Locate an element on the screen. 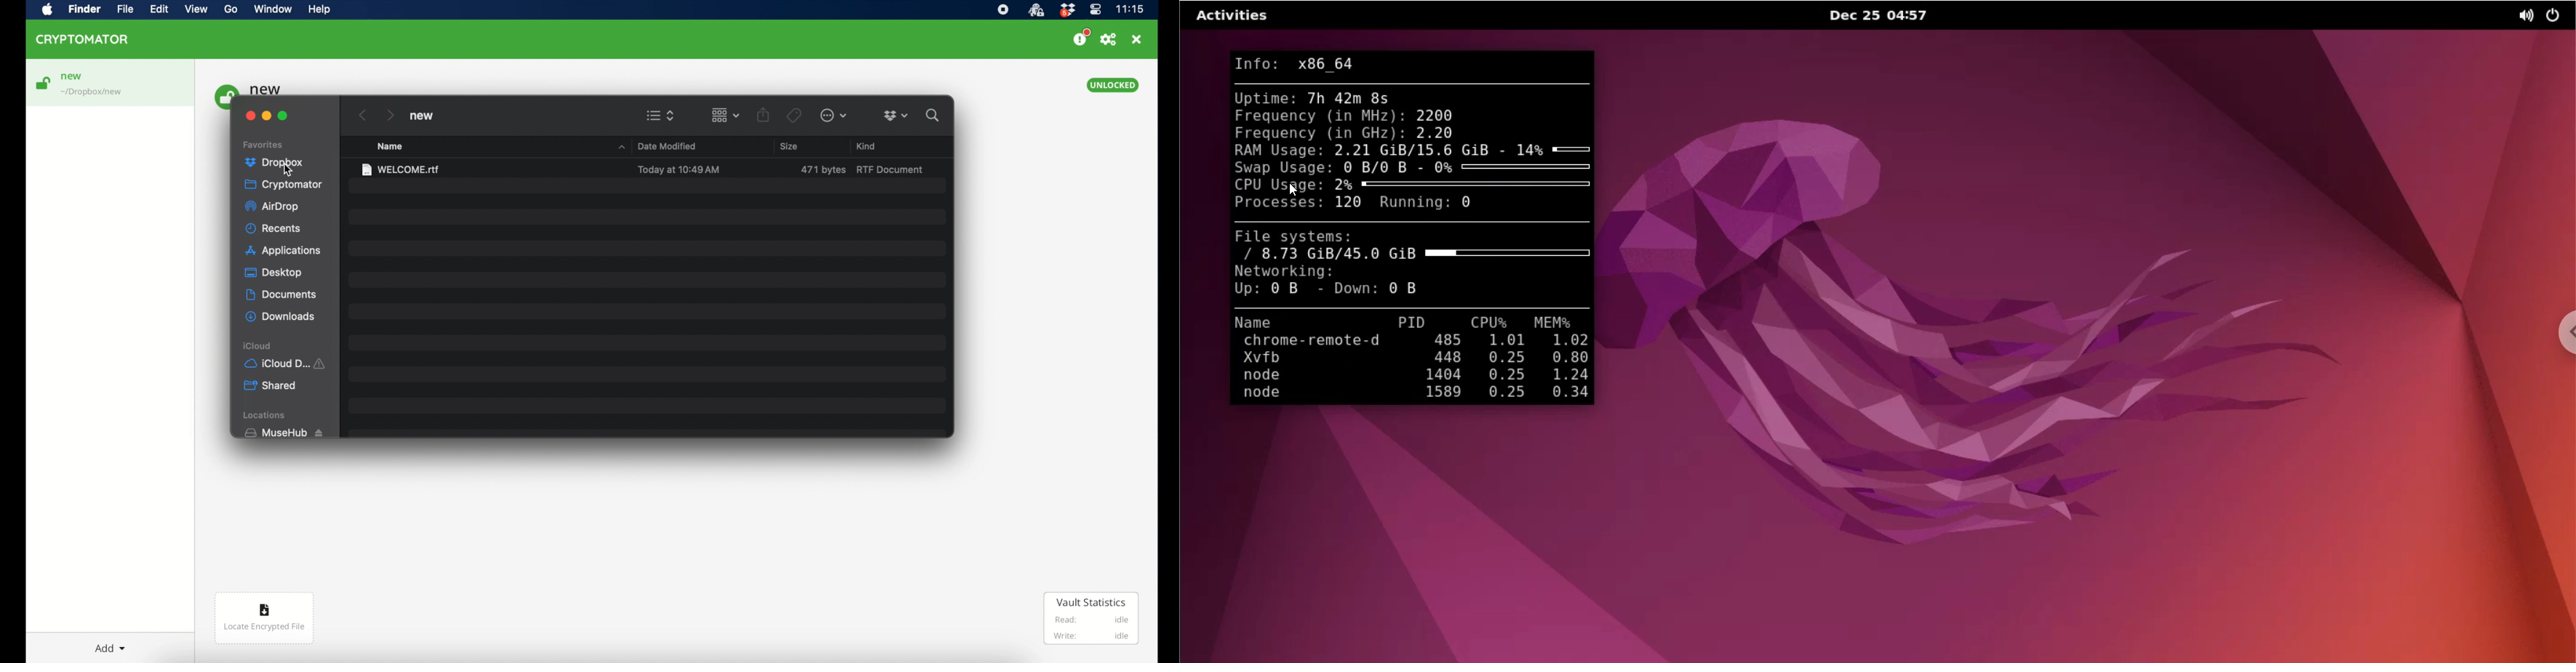 Image resolution: width=2576 pixels, height=672 pixels. view is located at coordinates (196, 9).